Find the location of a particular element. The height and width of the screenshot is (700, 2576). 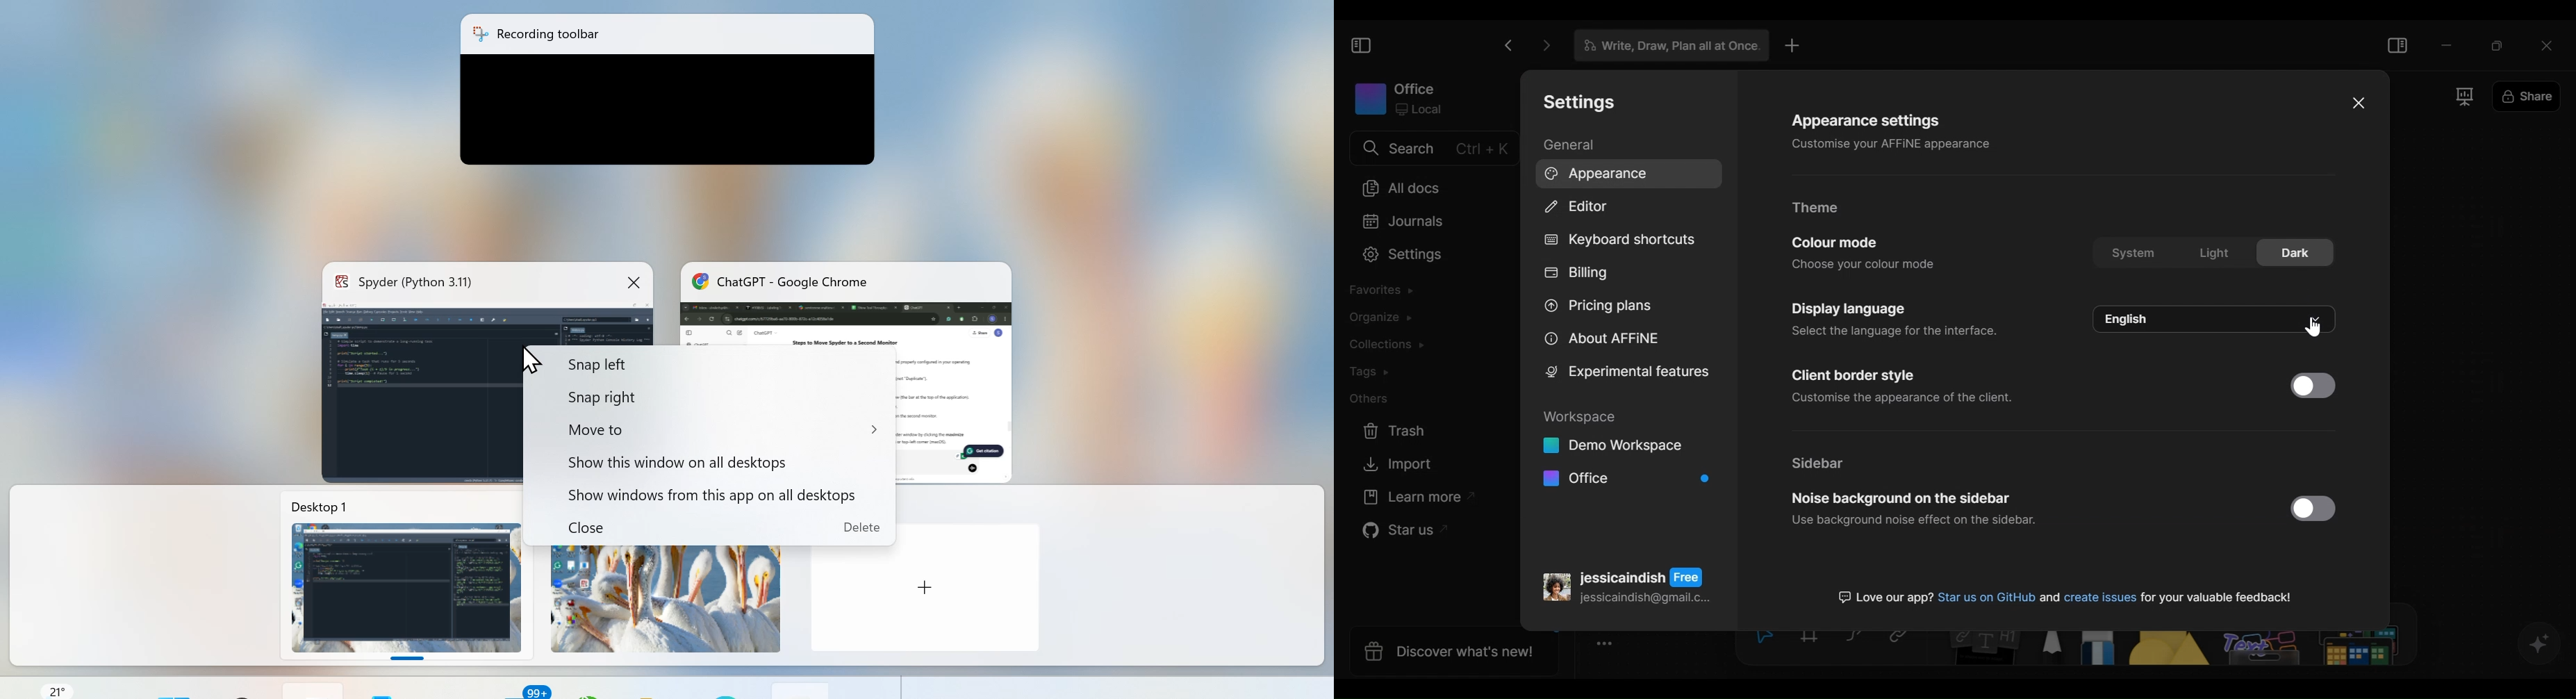

Learn more is located at coordinates (1413, 499).